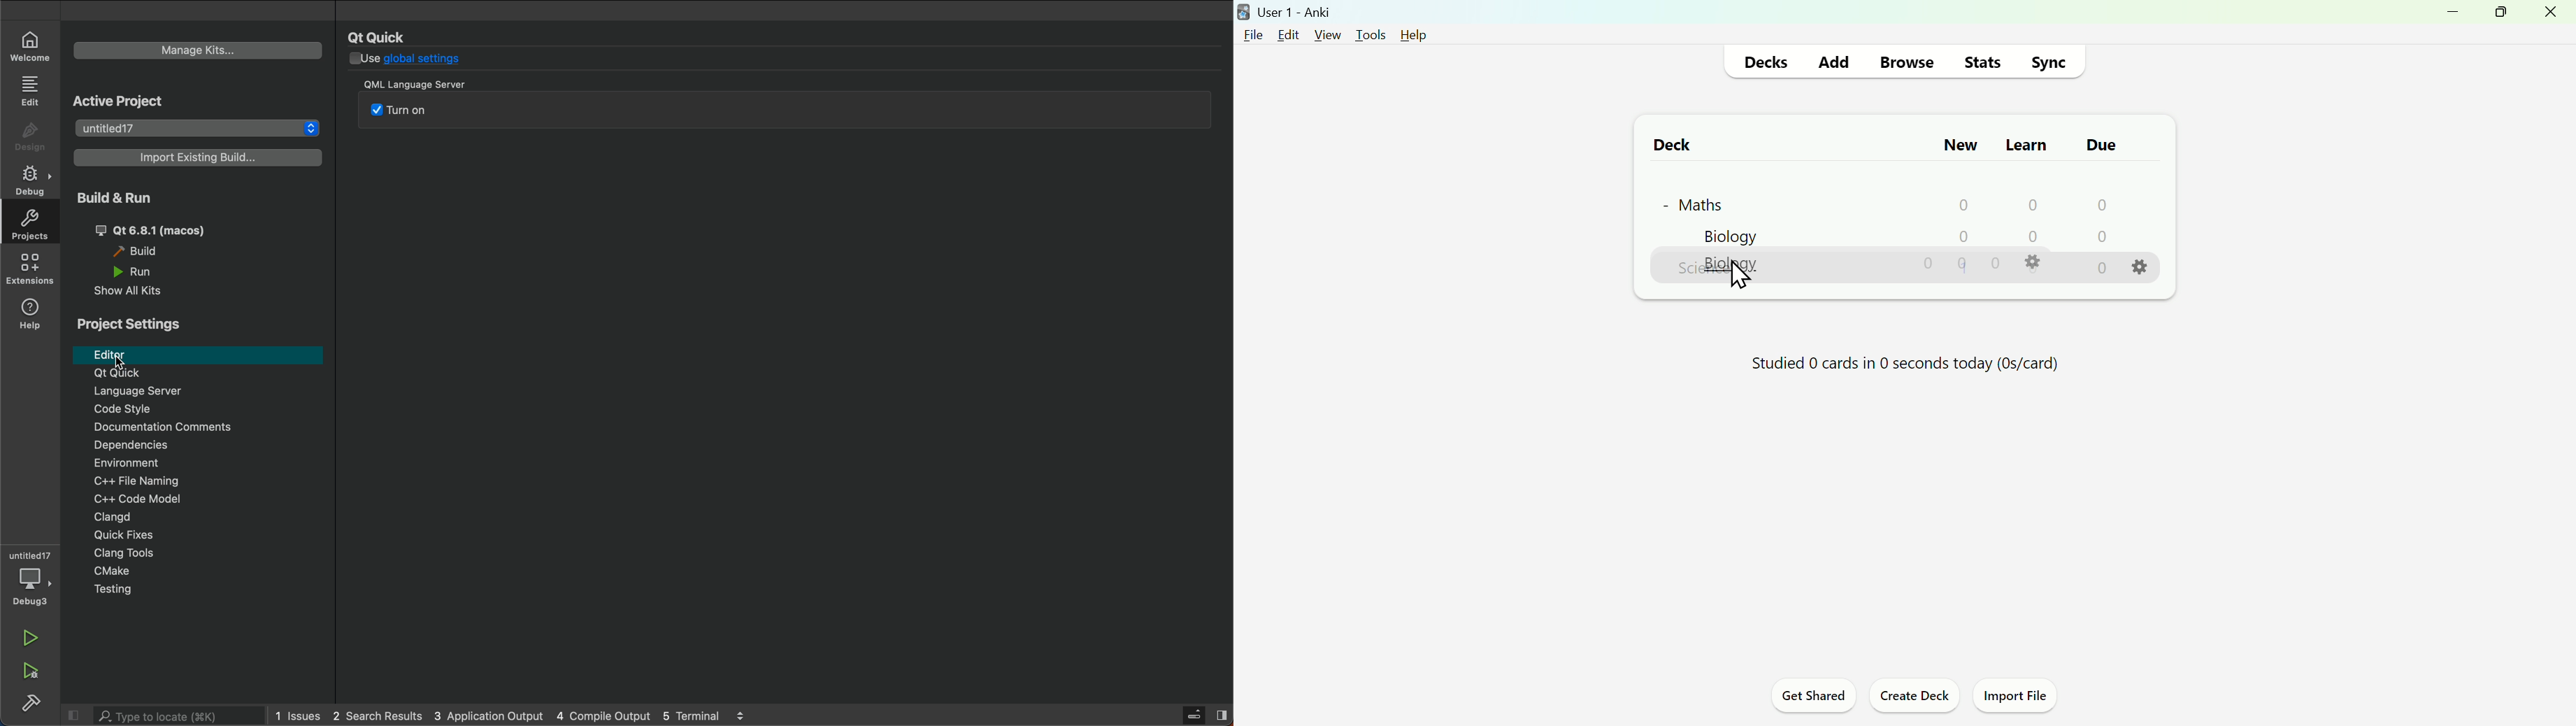 Image resolution: width=2576 pixels, height=728 pixels. What do you see at coordinates (201, 49) in the screenshot?
I see `manage kits` at bounding box center [201, 49].